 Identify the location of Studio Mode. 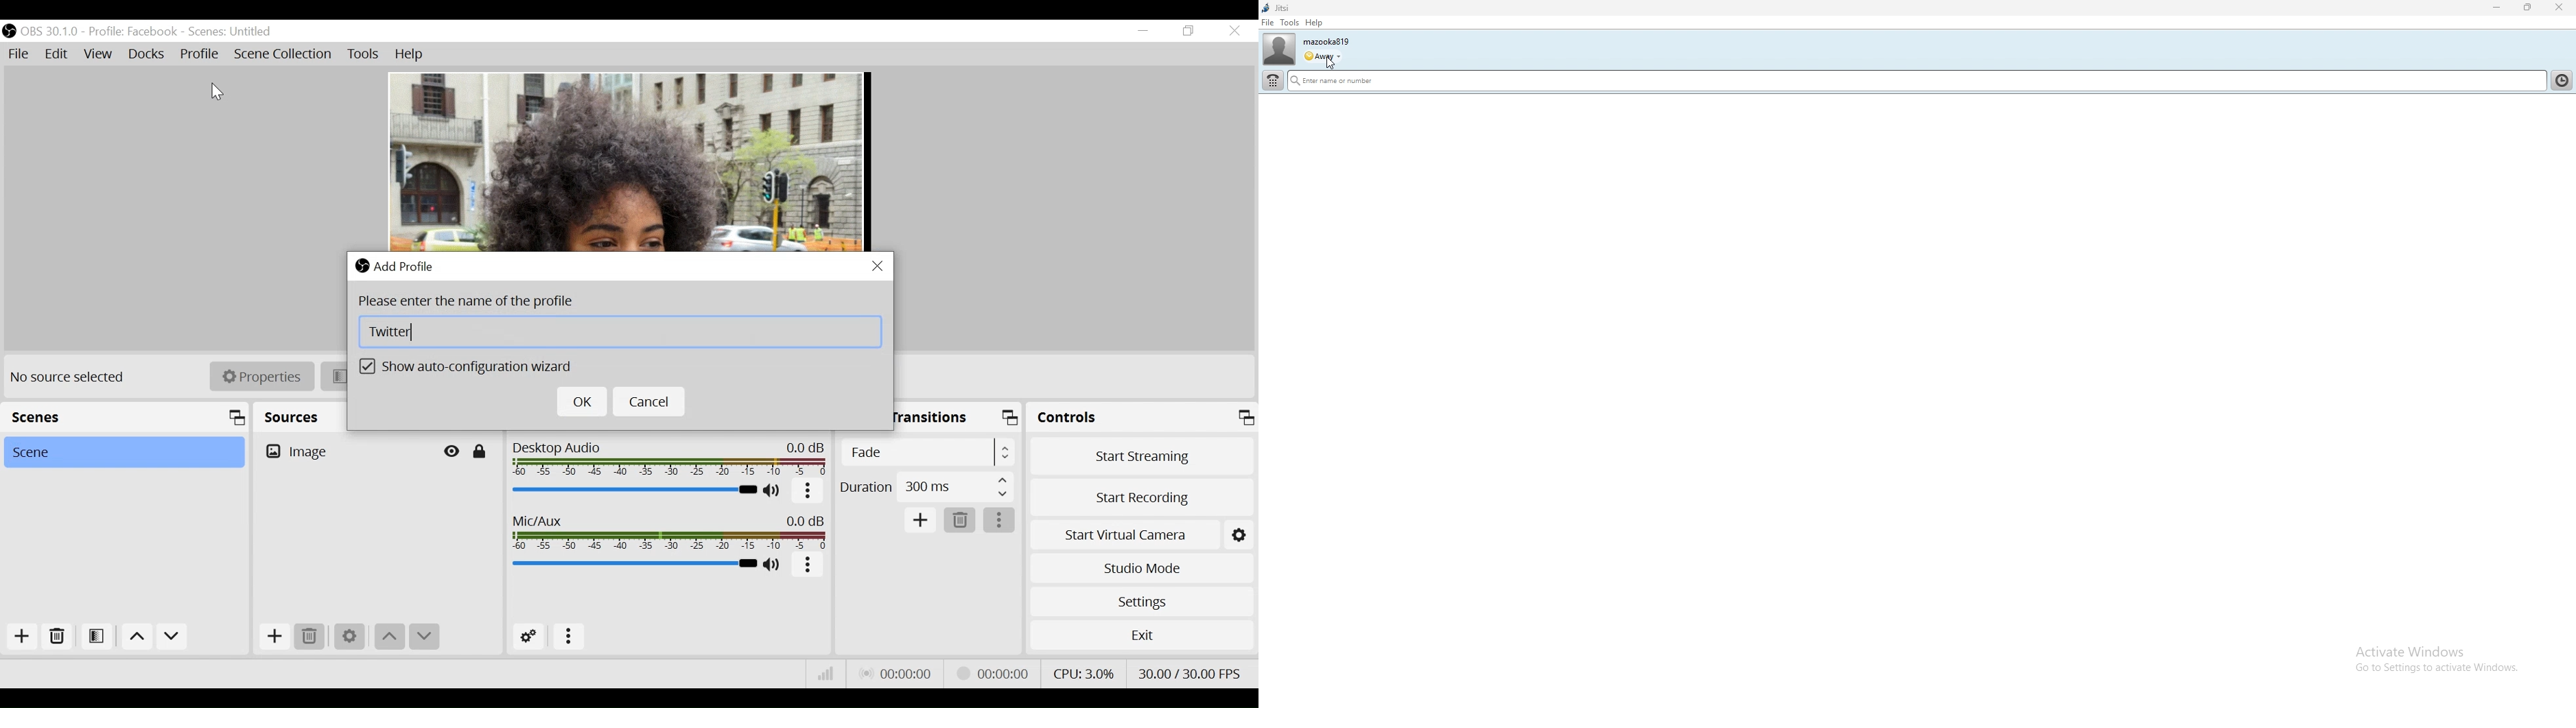
(1140, 570).